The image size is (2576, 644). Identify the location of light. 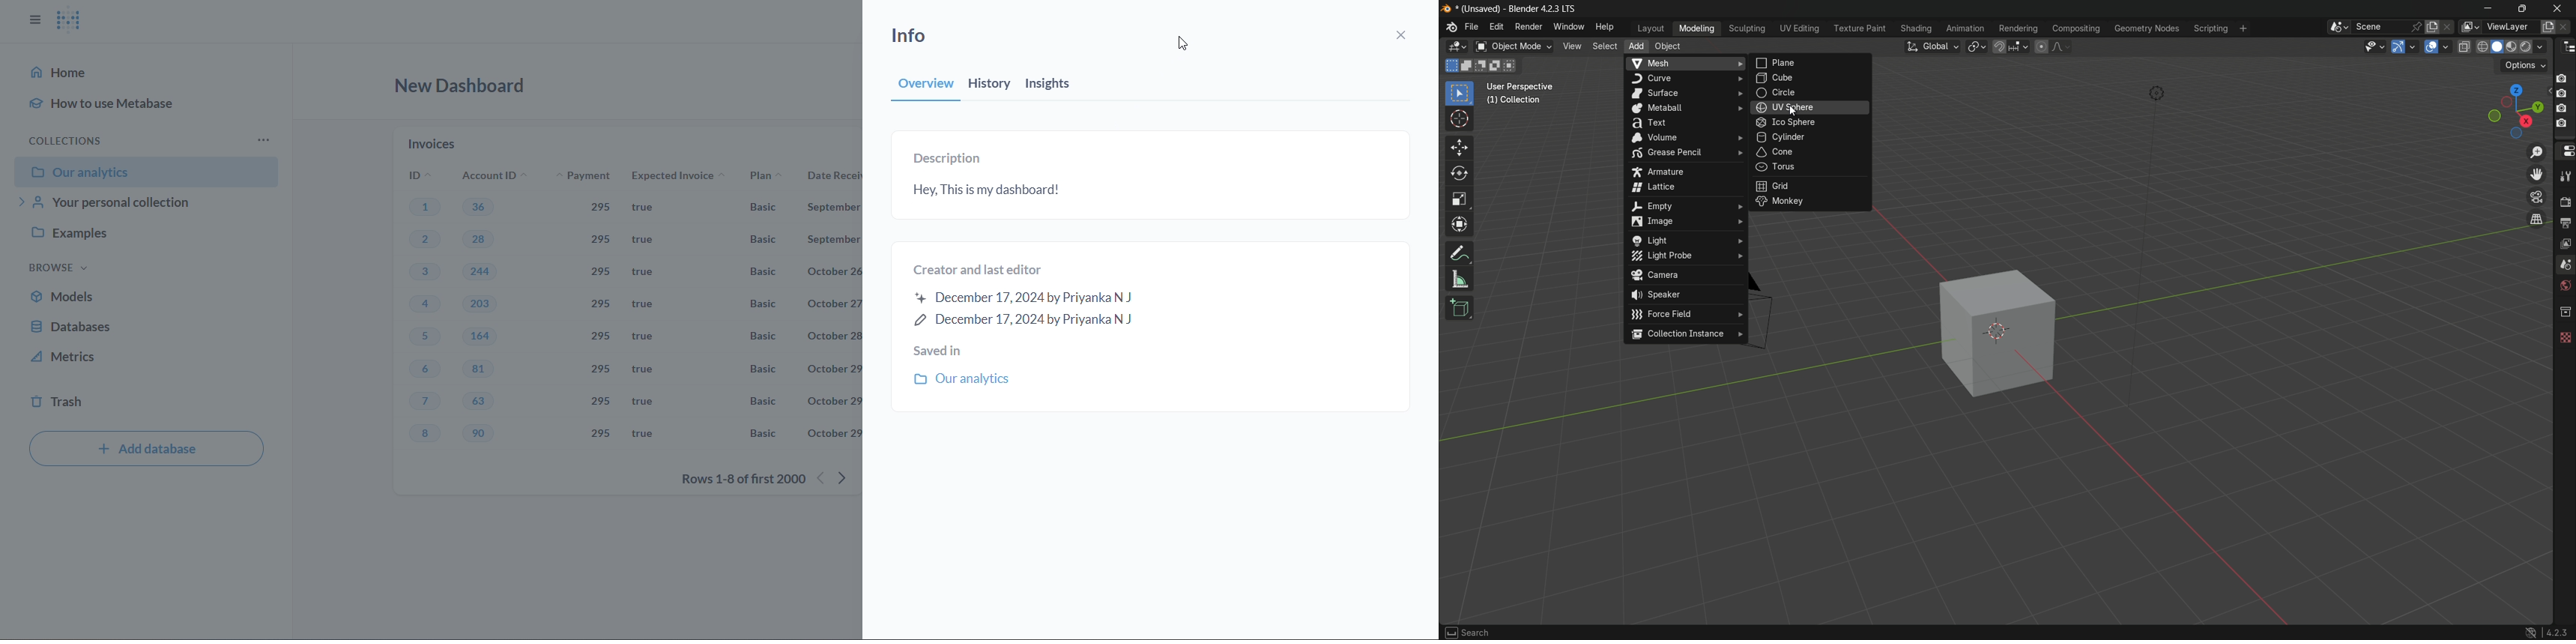
(2160, 92).